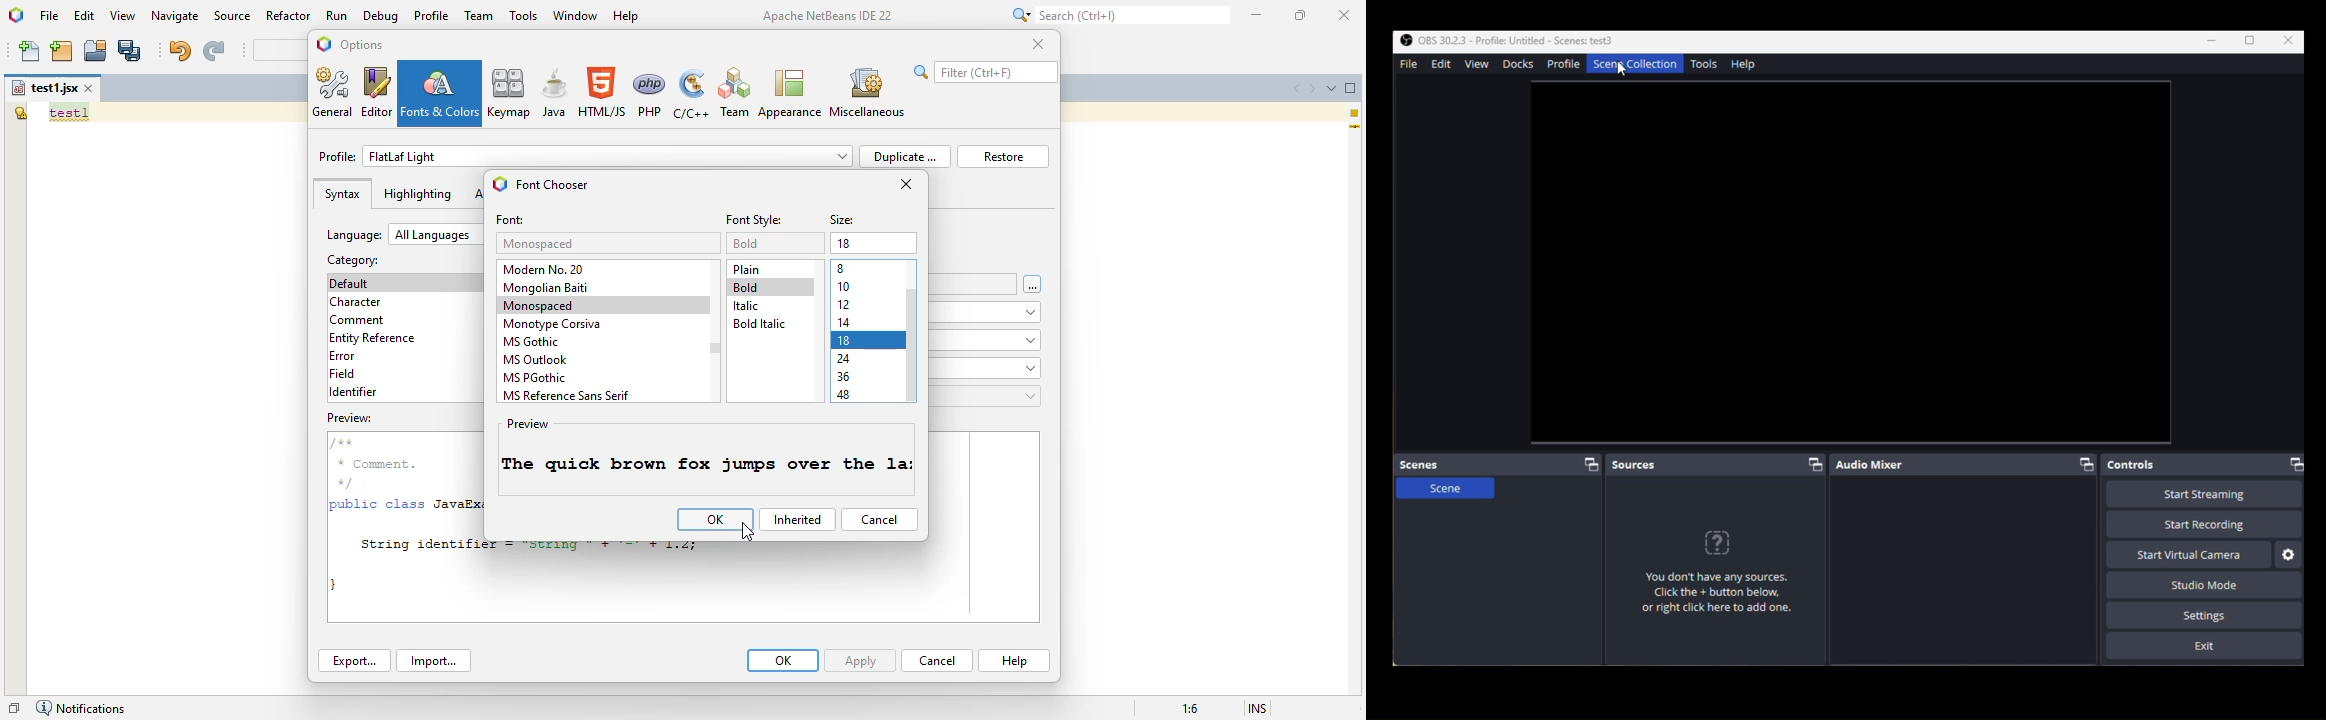 Image resolution: width=2352 pixels, height=728 pixels. Describe the element at coordinates (783, 660) in the screenshot. I see `OK` at that location.